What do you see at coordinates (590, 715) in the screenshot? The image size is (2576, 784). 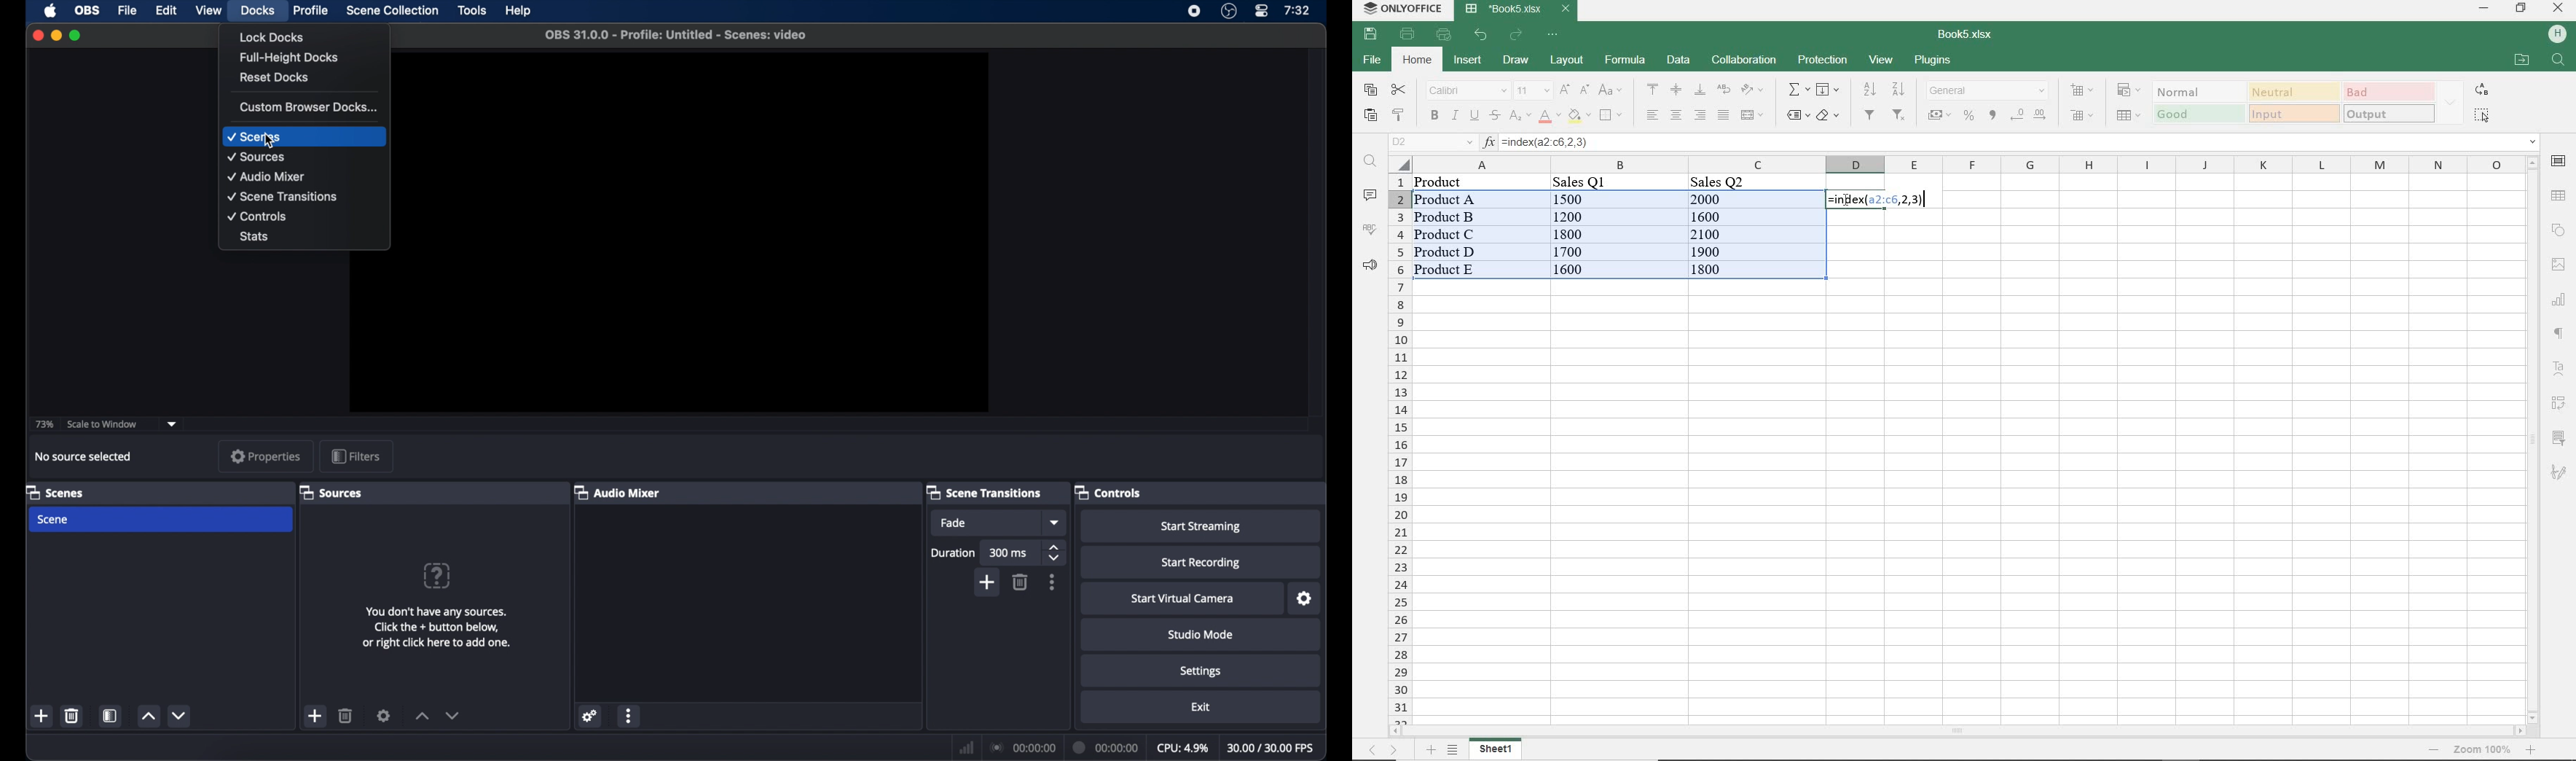 I see `settings` at bounding box center [590, 715].